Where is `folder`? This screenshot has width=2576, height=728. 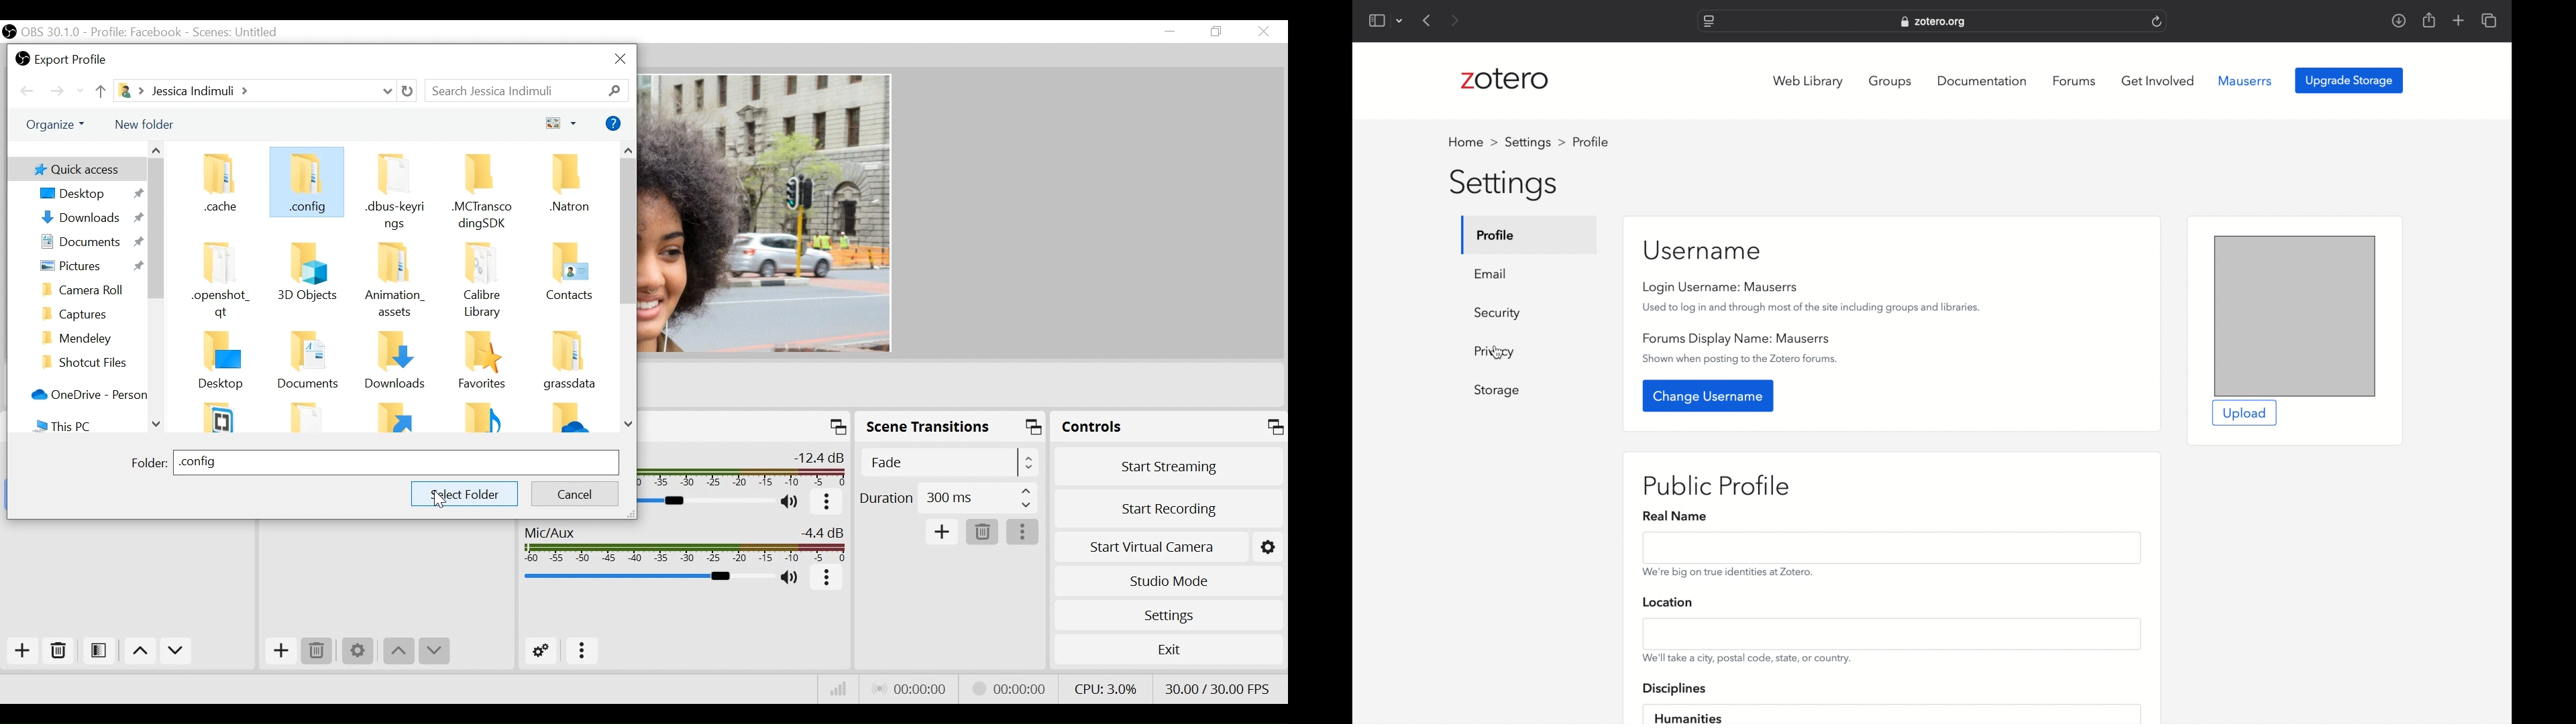
folder is located at coordinates (149, 465).